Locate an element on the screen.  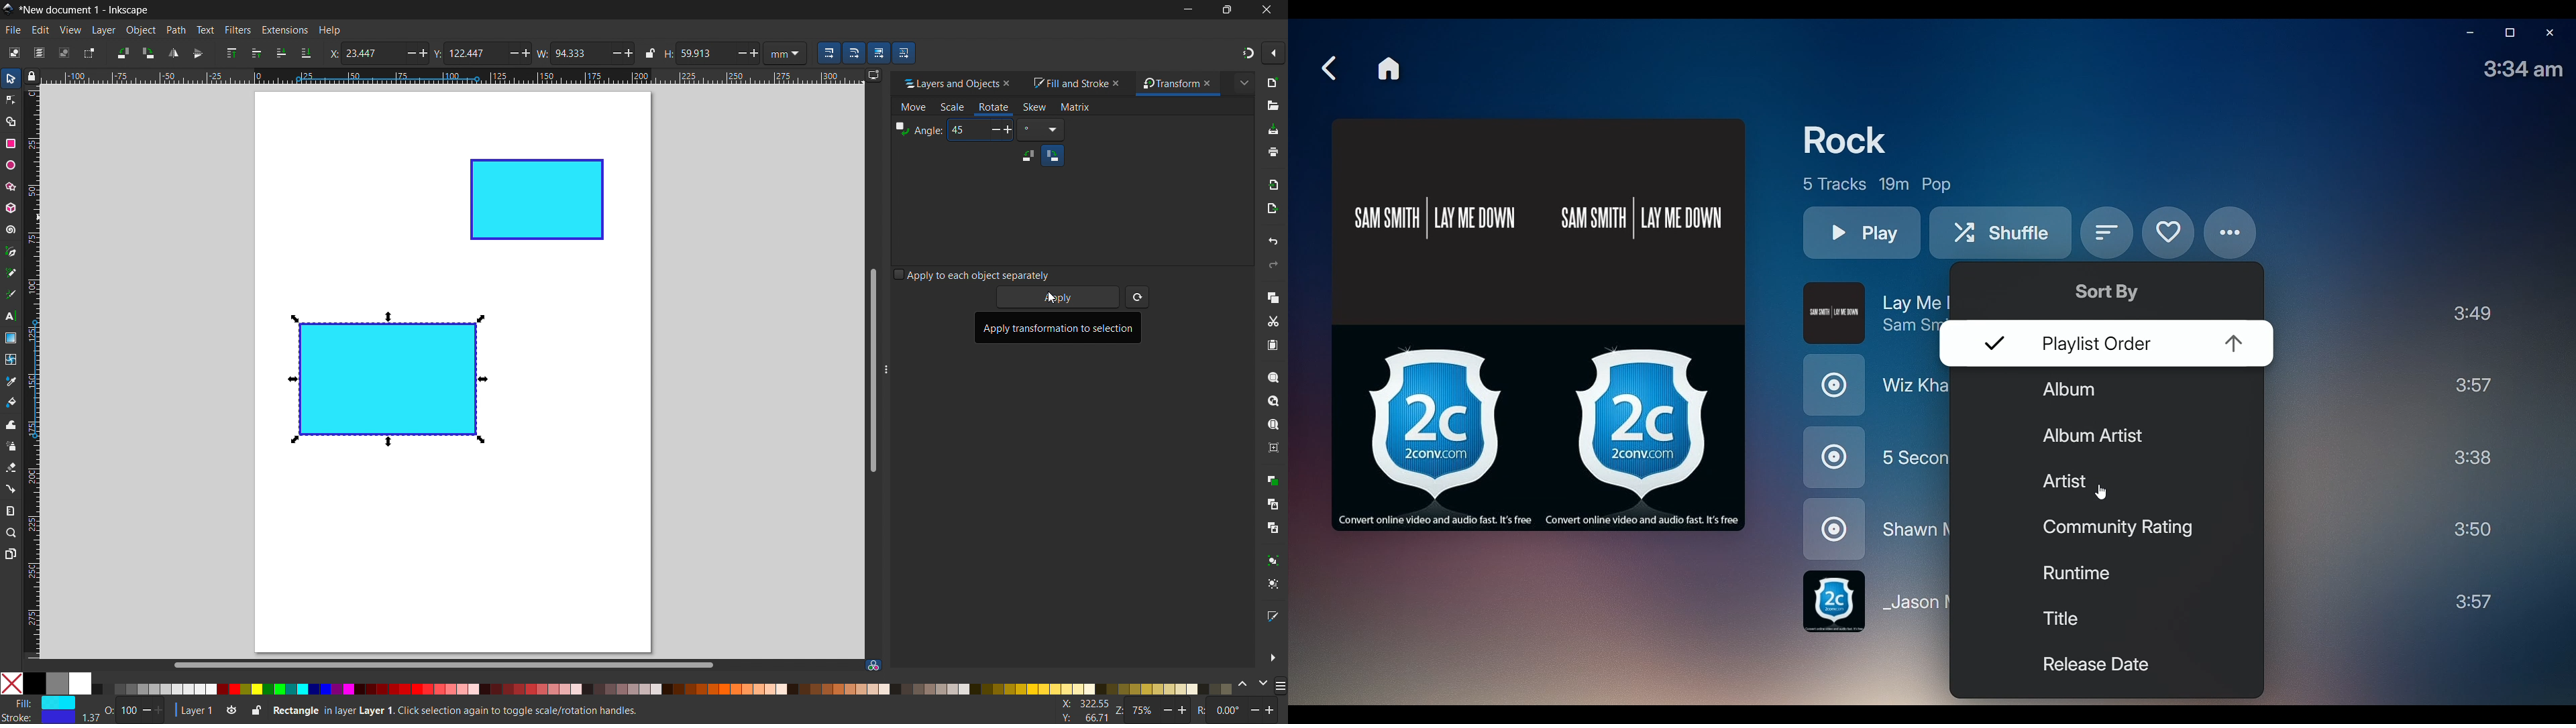
color managed is located at coordinates (873, 664).